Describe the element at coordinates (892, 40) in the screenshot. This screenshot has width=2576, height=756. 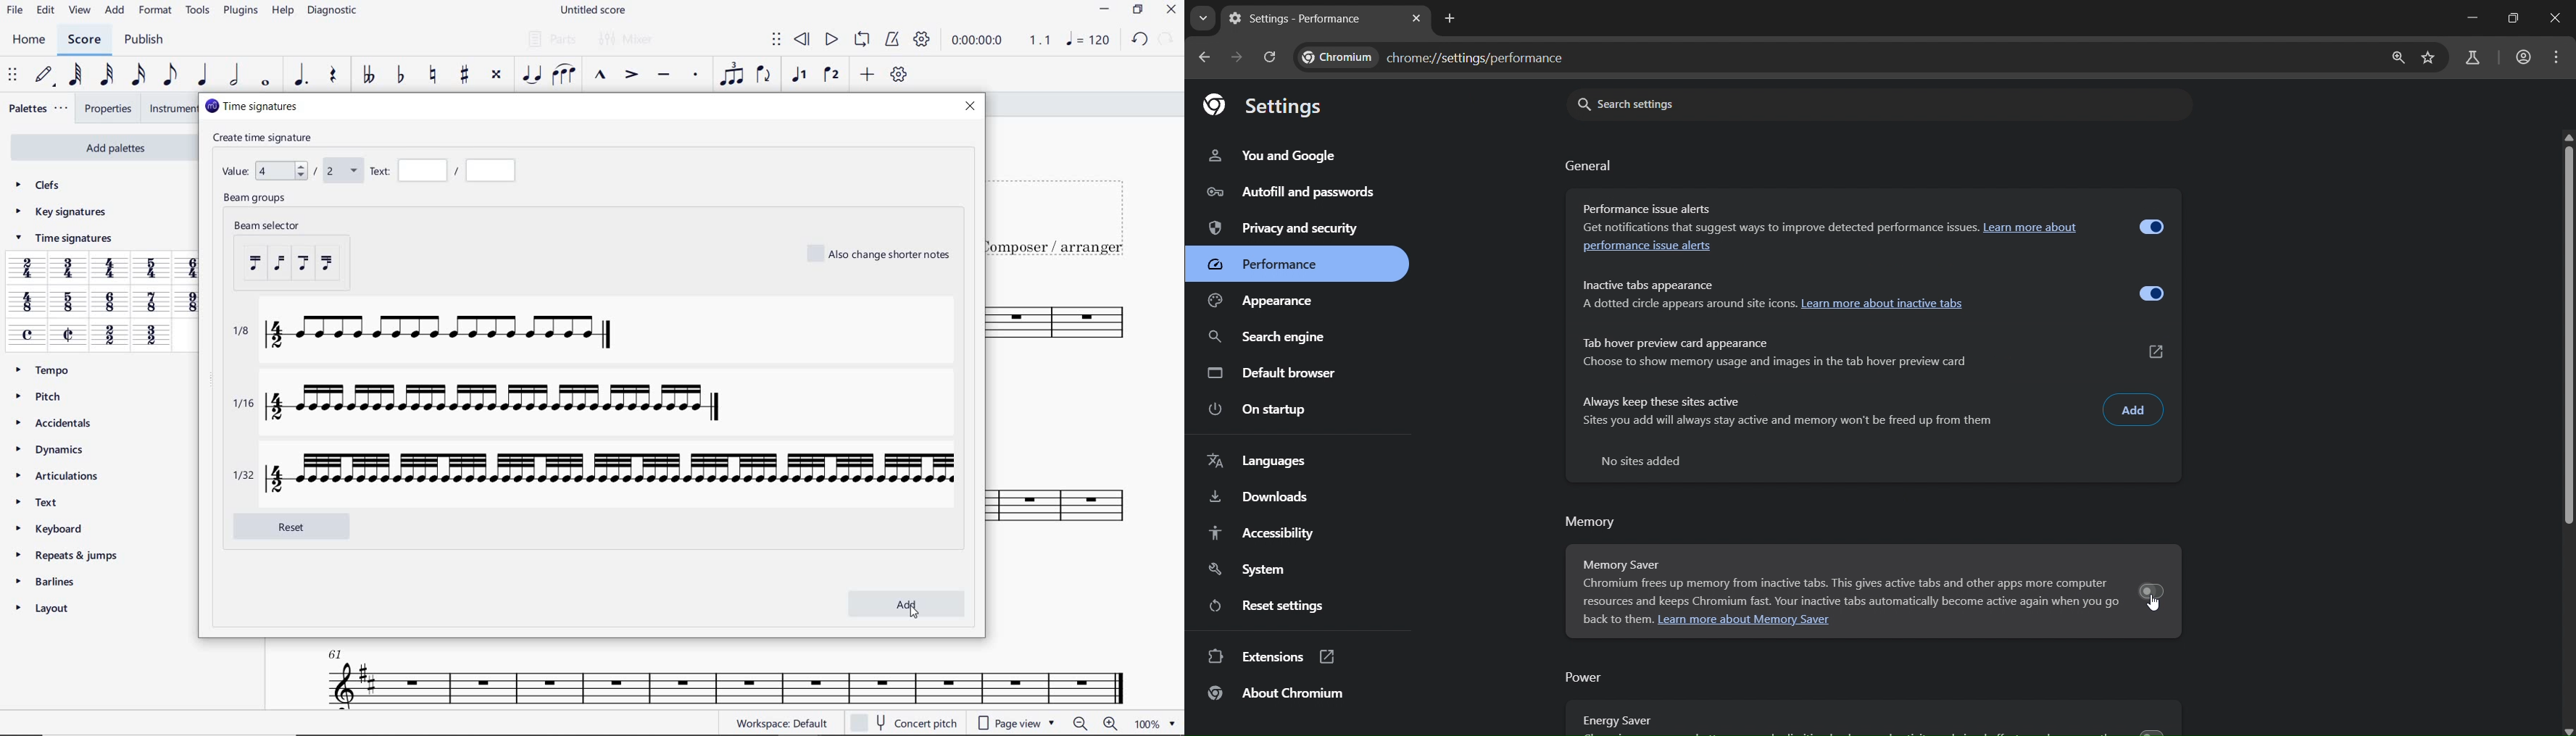
I see `METRONOME` at that location.